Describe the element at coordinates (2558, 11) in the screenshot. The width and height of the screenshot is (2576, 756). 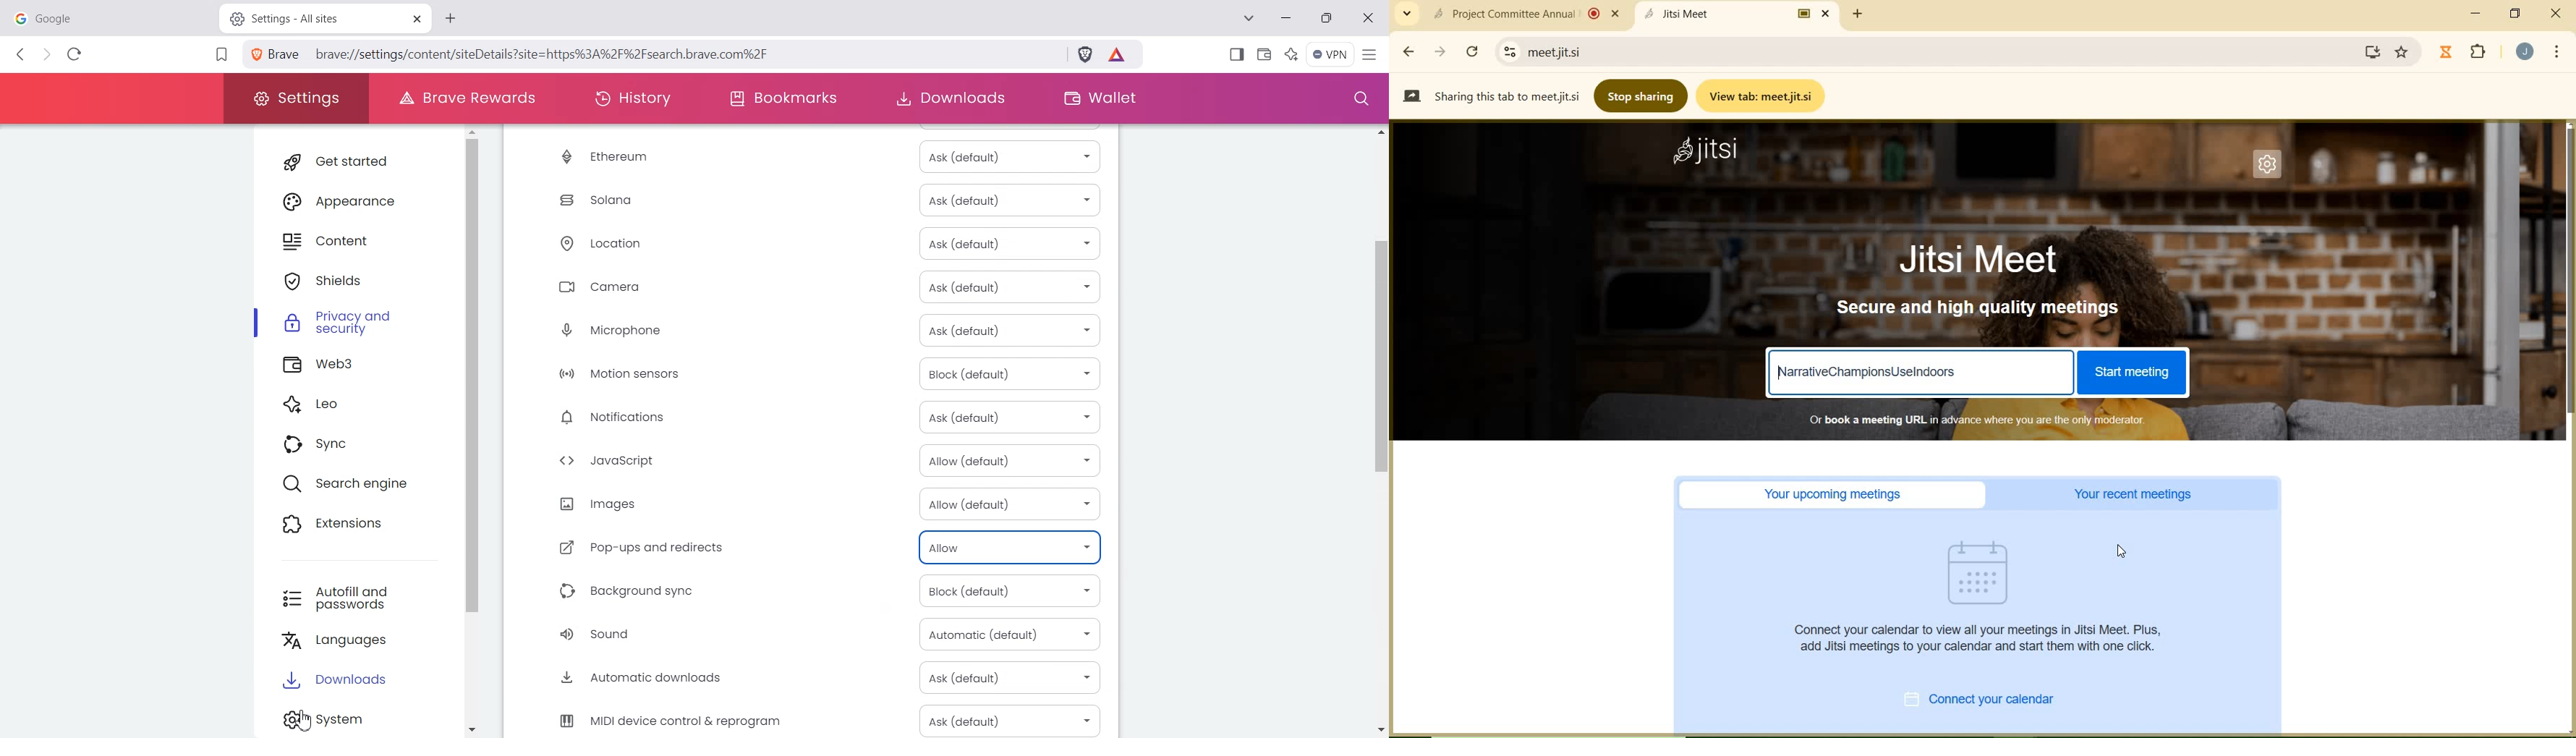
I see `close` at that location.